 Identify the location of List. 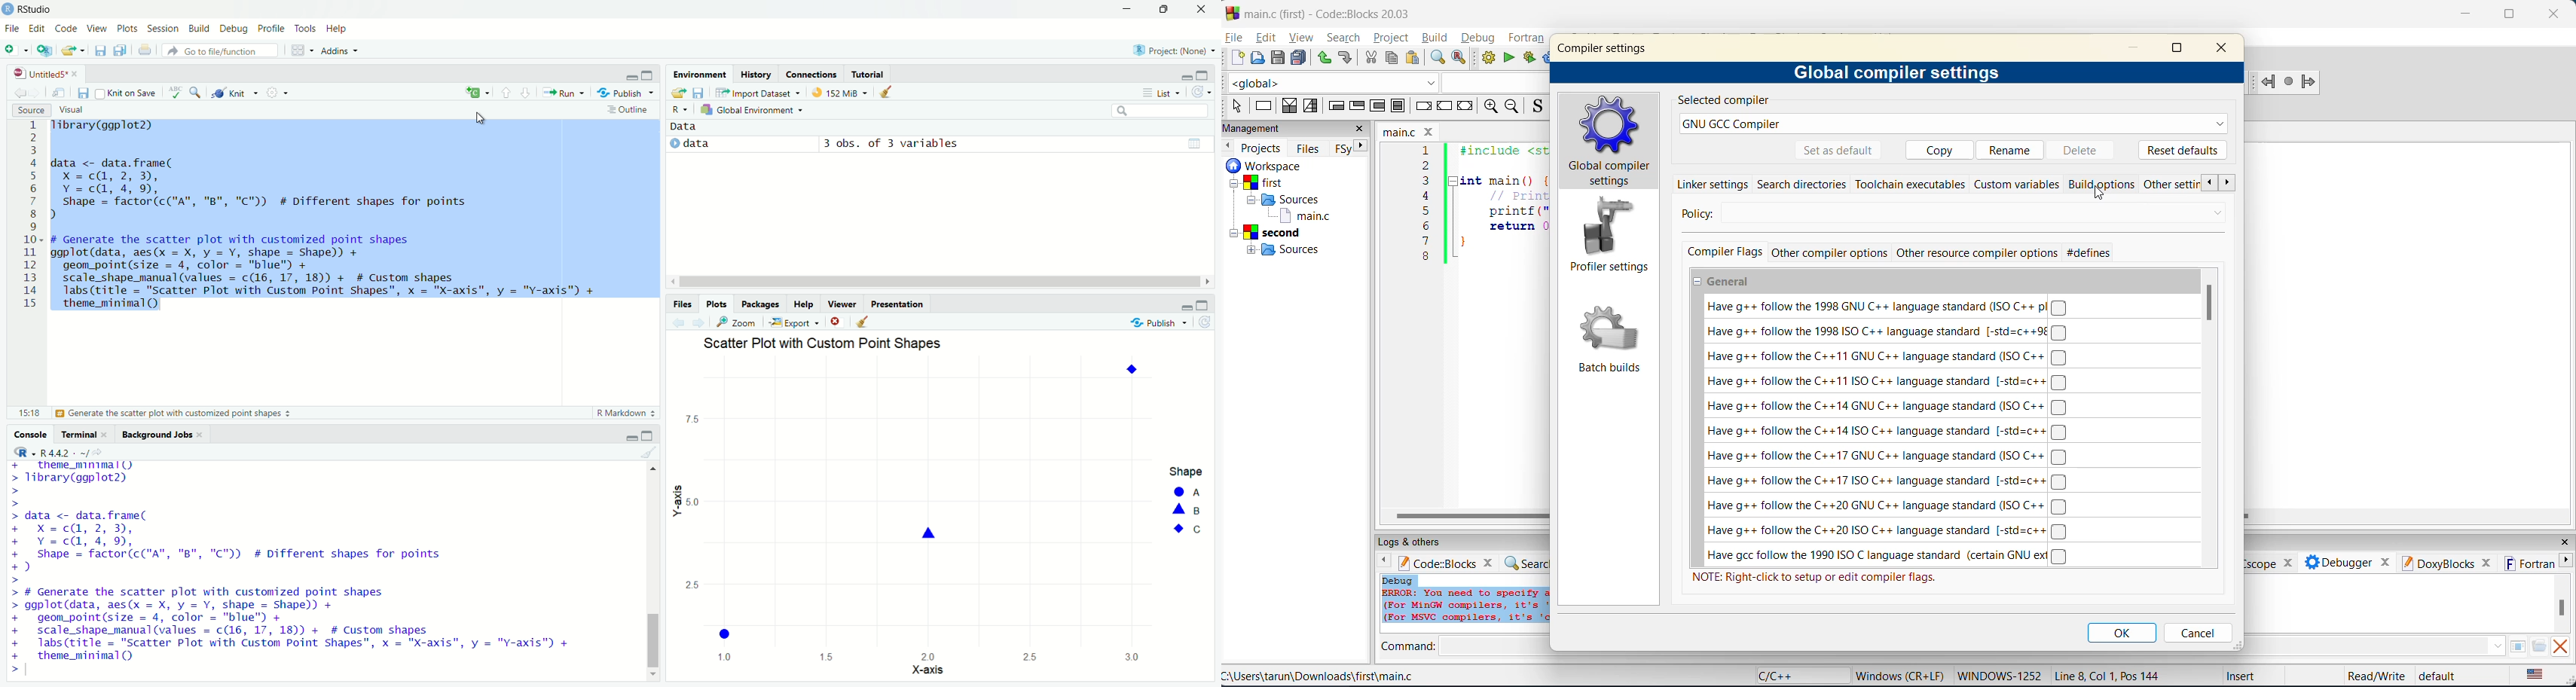
(1160, 92).